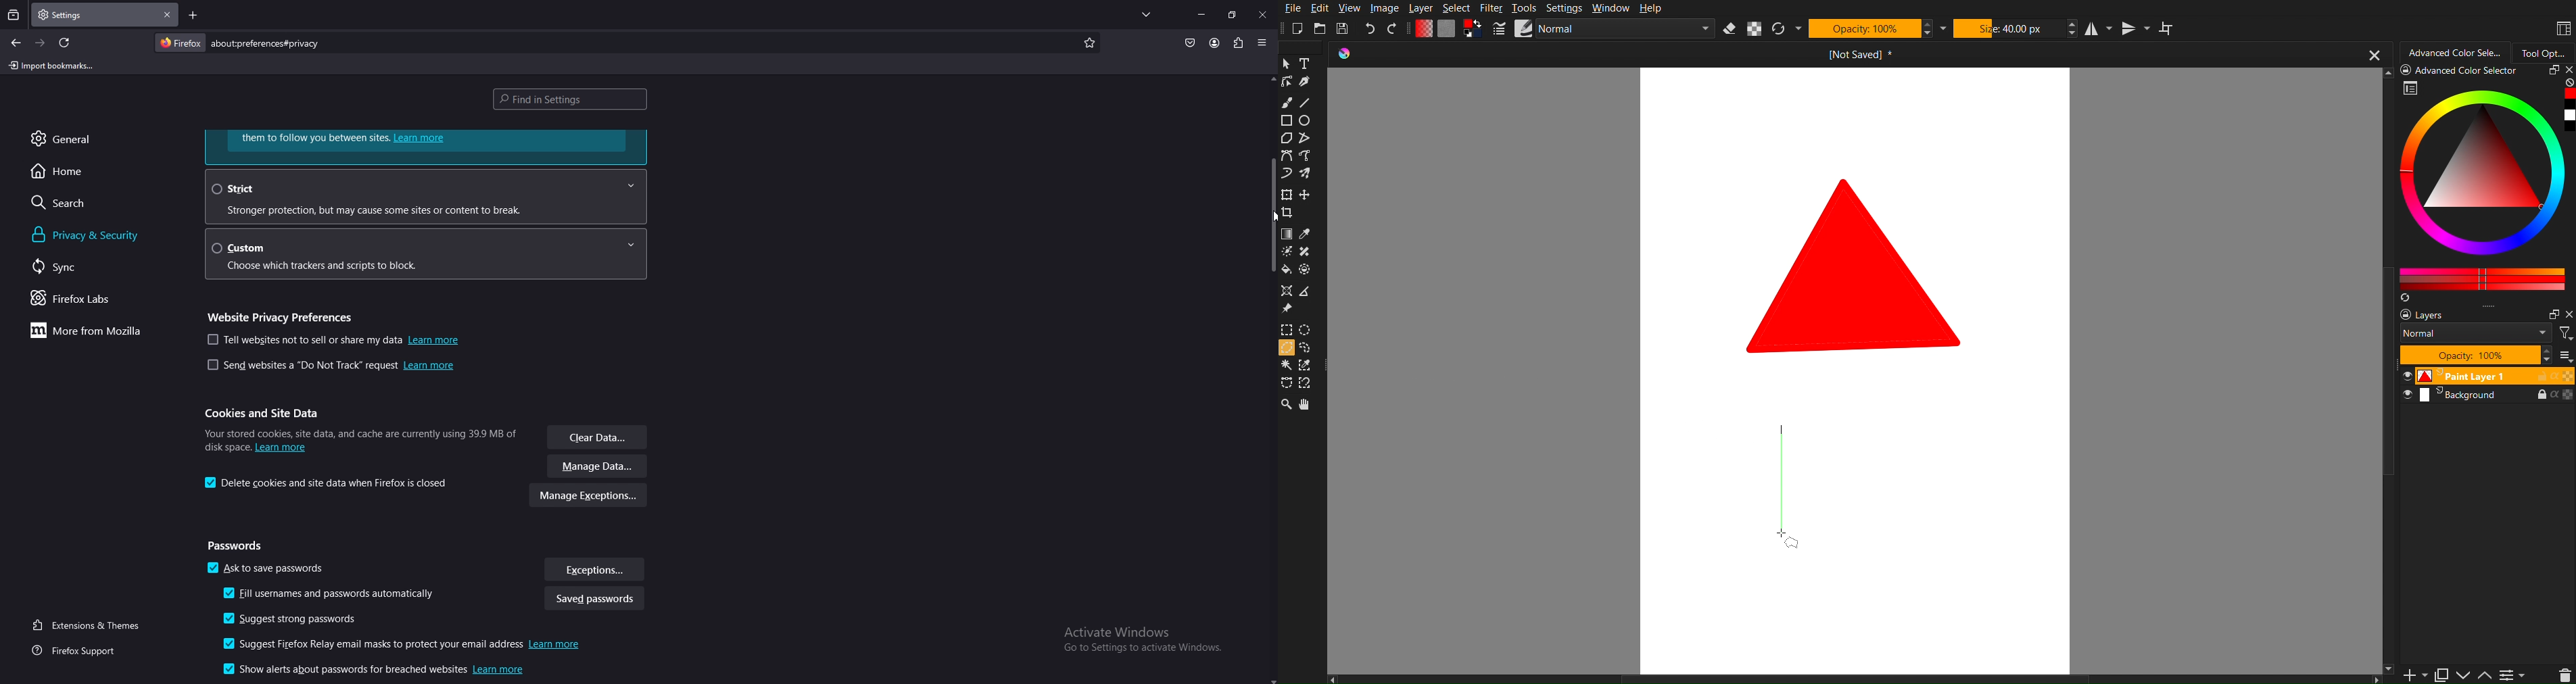 Image resolution: width=2576 pixels, height=700 pixels. I want to click on Color Settings, so click(1448, 30).